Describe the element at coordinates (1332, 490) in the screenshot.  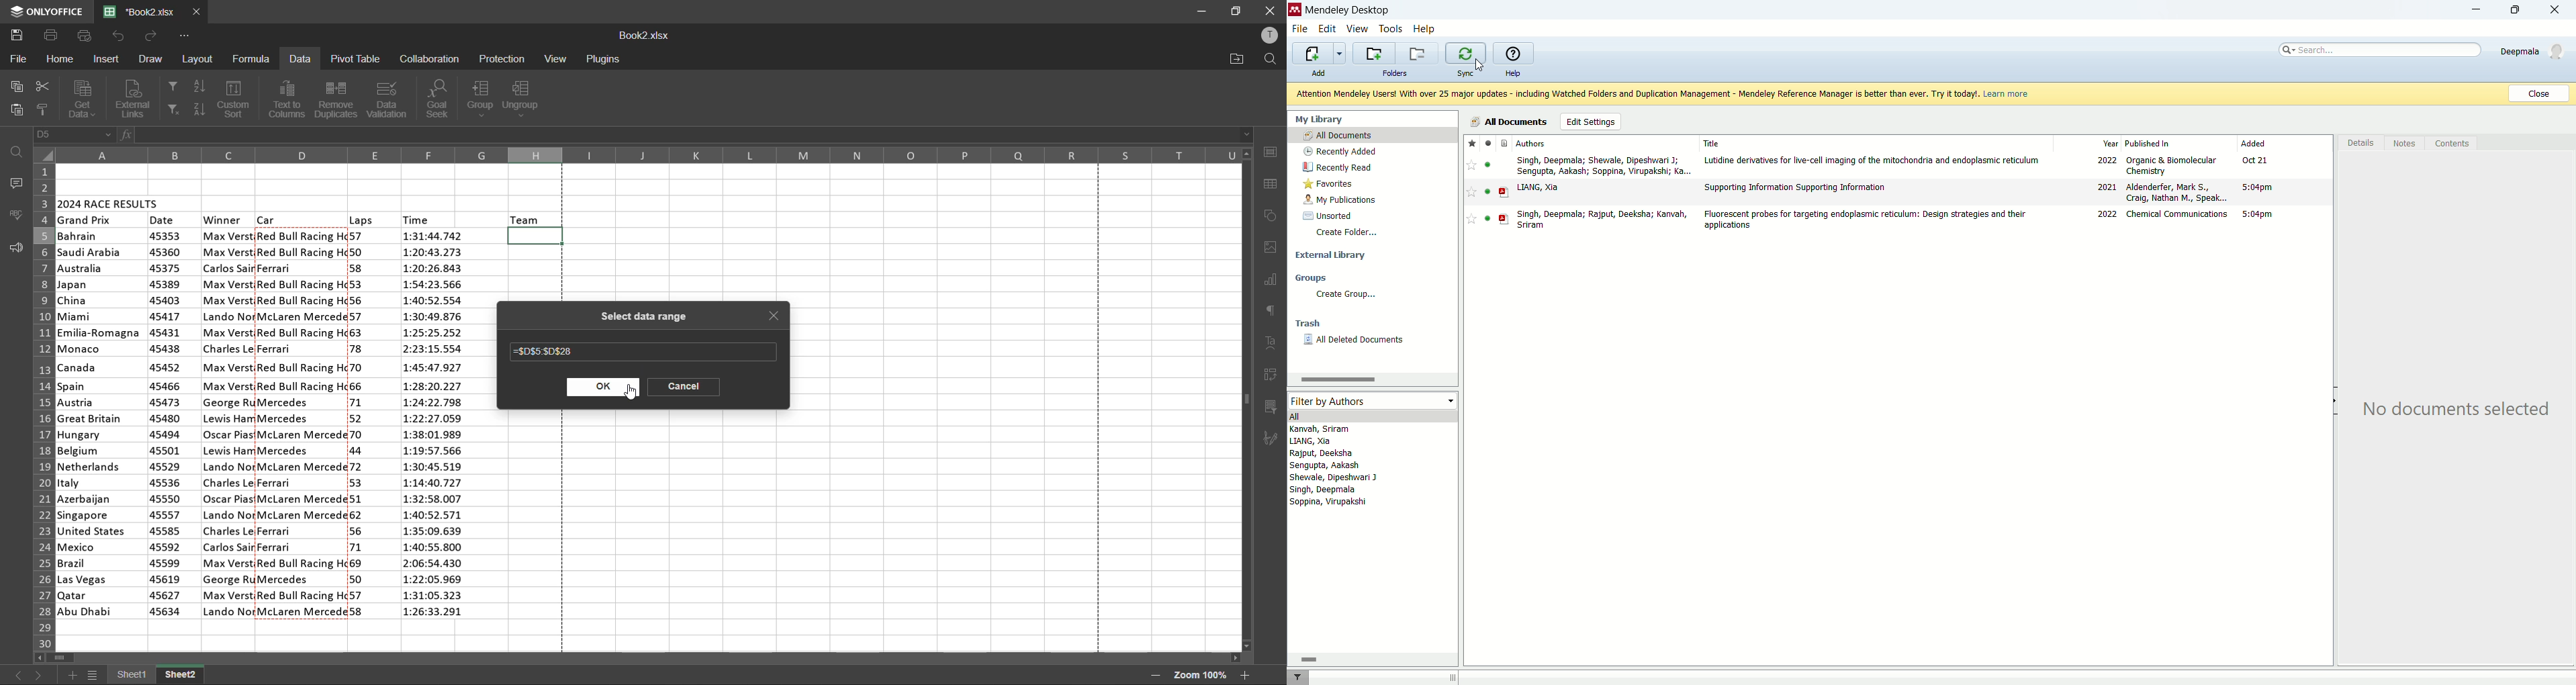
I see `Singh, Deepmala` at that location.